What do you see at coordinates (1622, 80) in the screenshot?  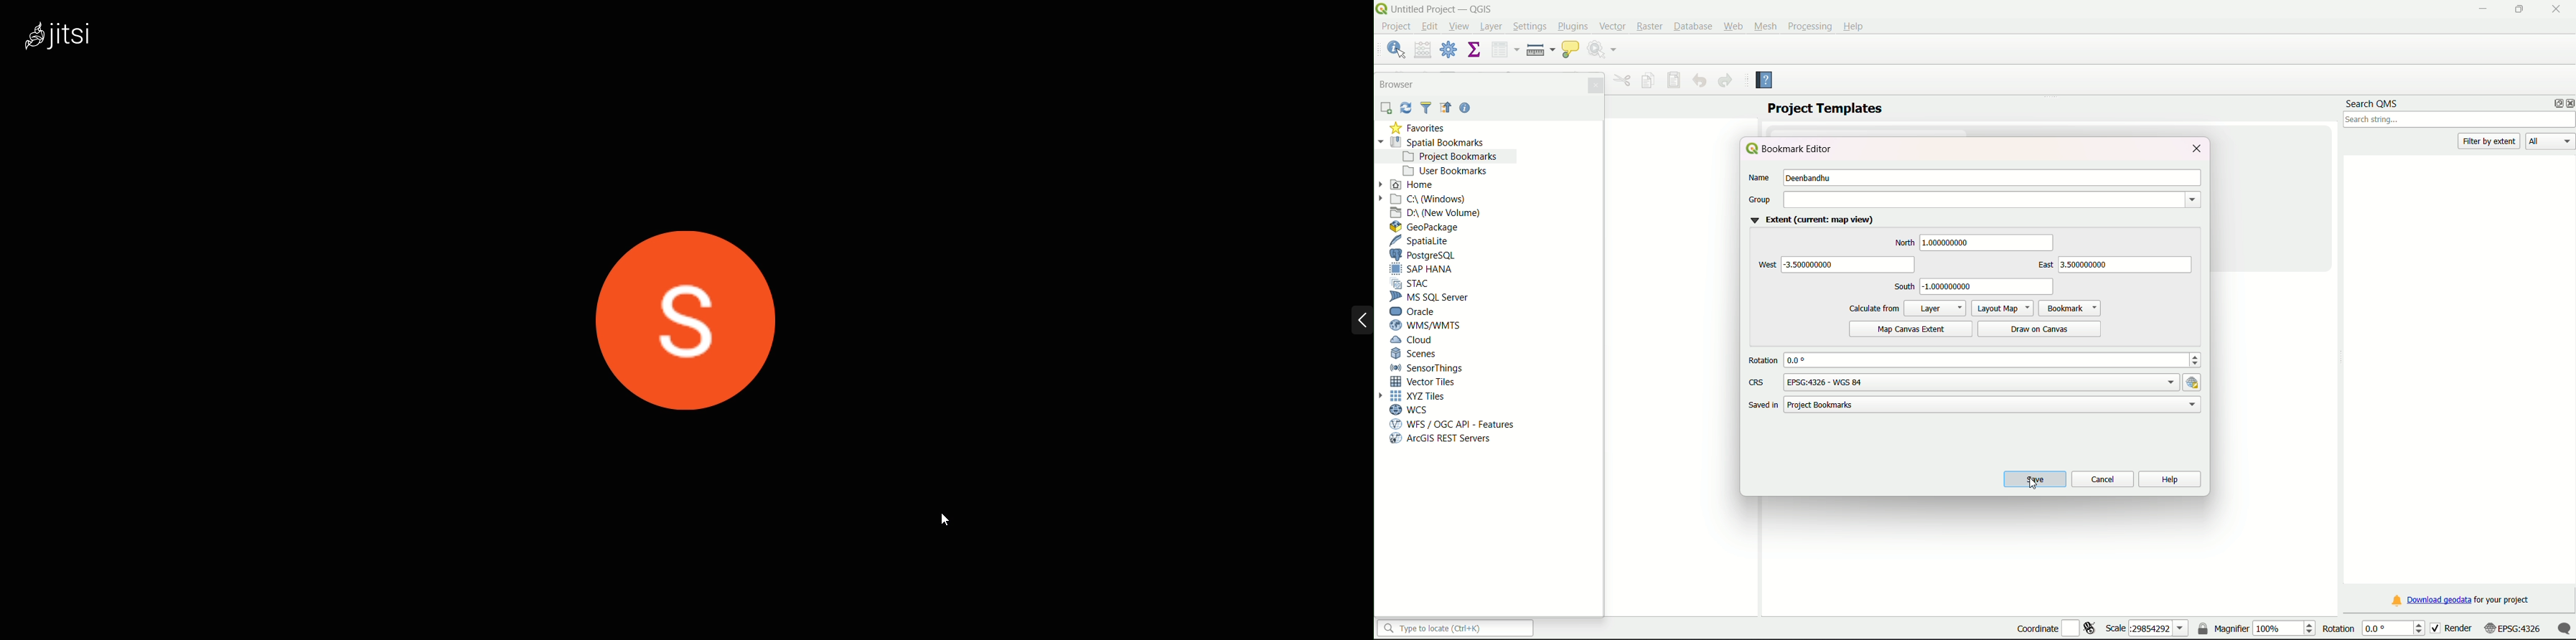 I see `` at bounding box center [1622, 80].